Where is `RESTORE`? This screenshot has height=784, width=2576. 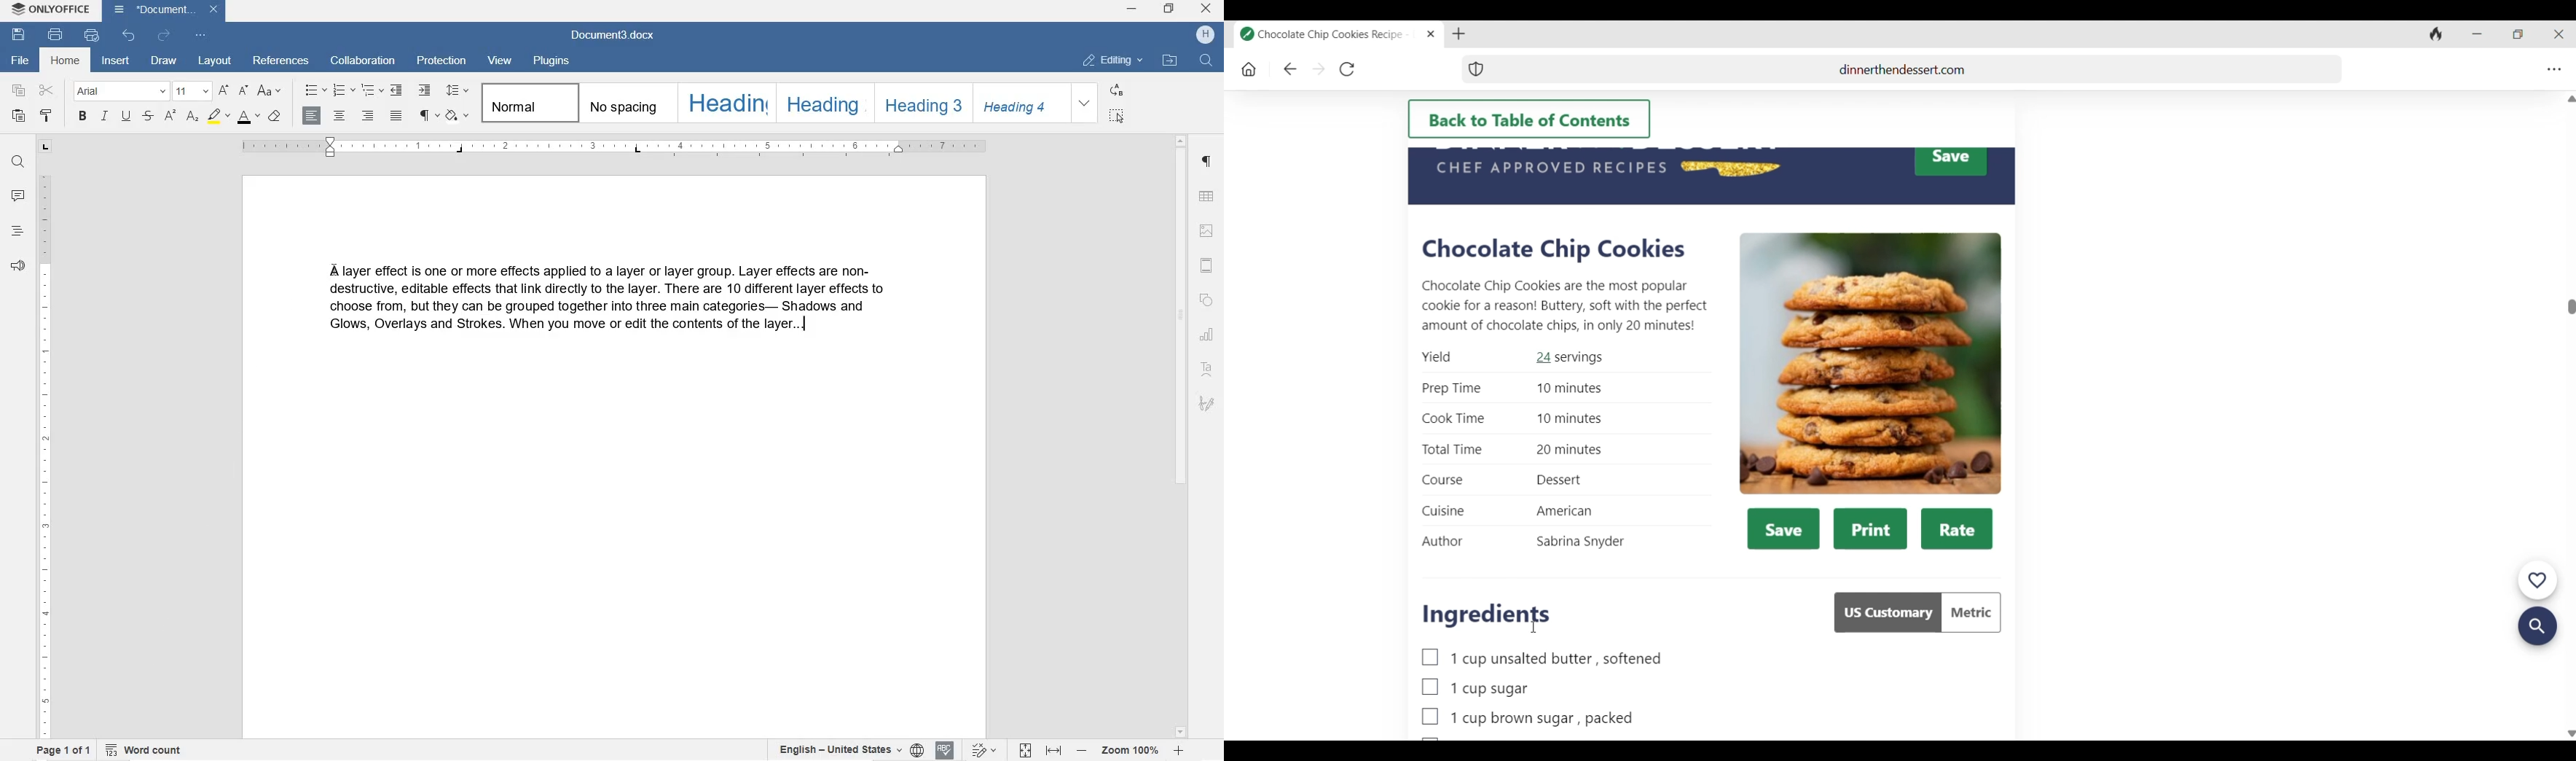 RESTORE is located at coordinates (1169, 9).